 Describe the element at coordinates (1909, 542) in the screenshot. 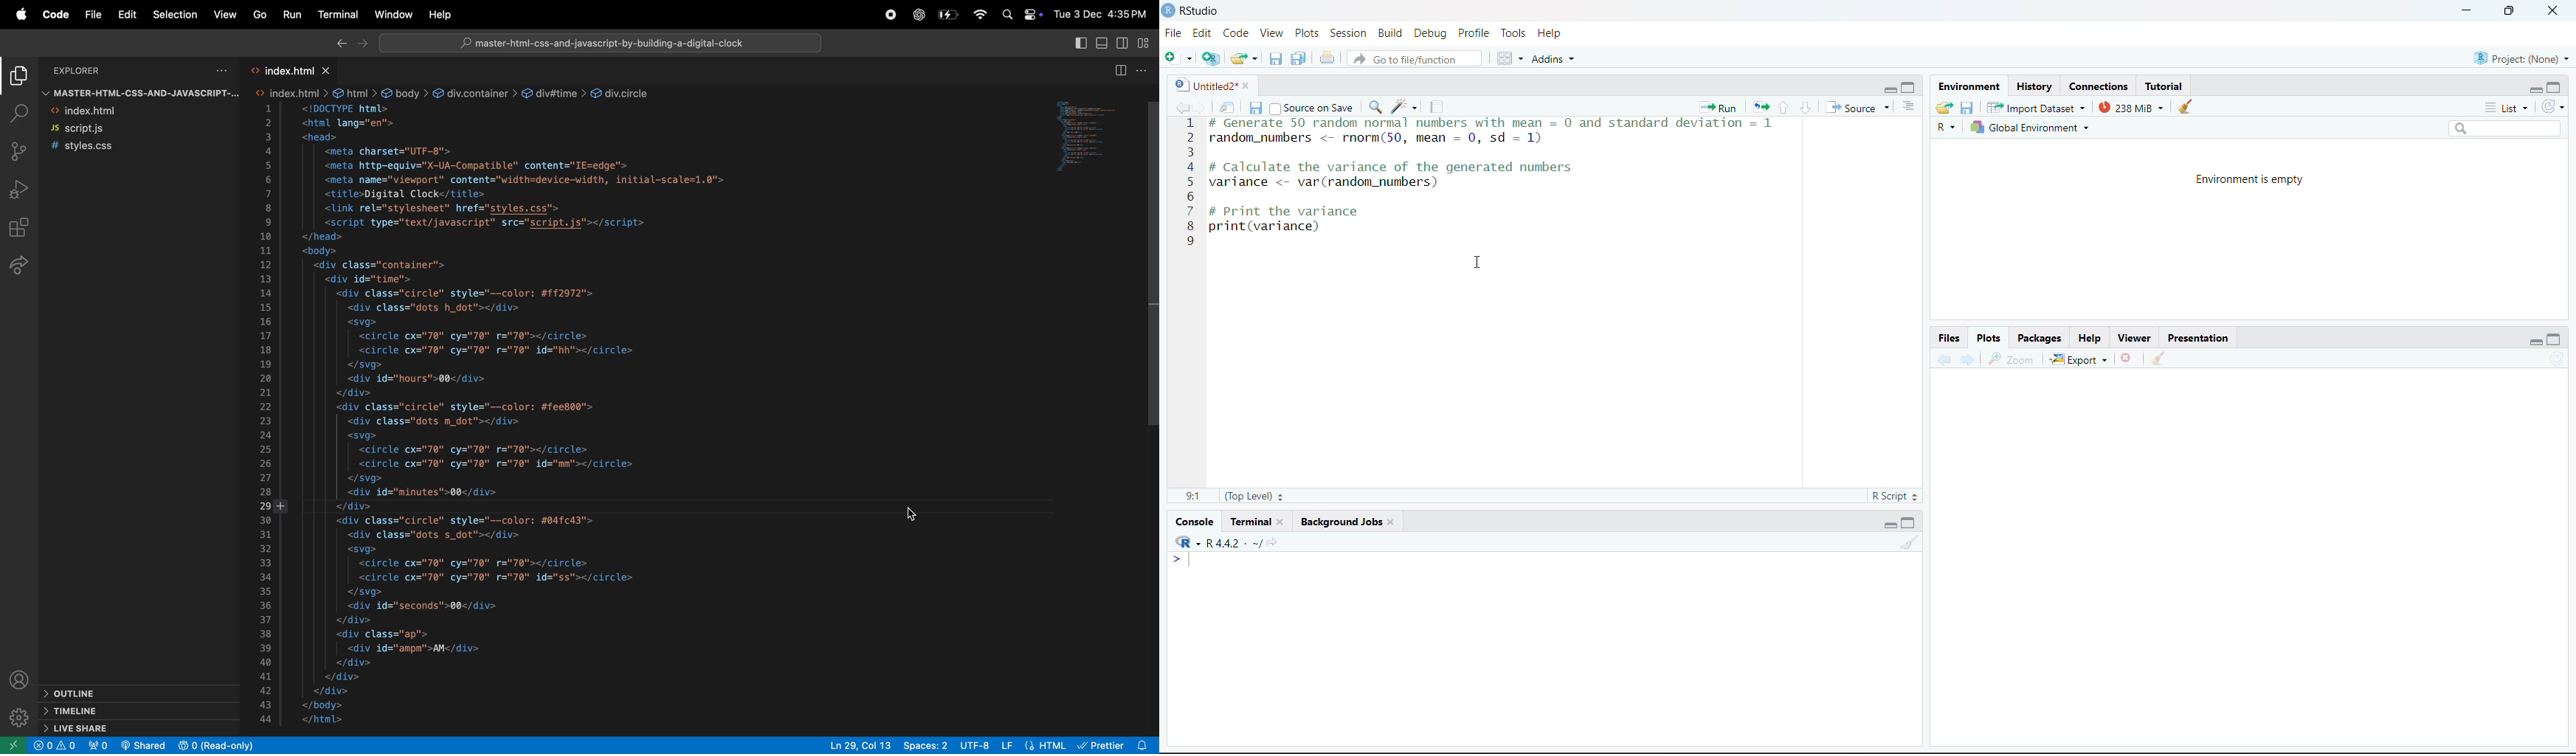

I see `clear` at that location.